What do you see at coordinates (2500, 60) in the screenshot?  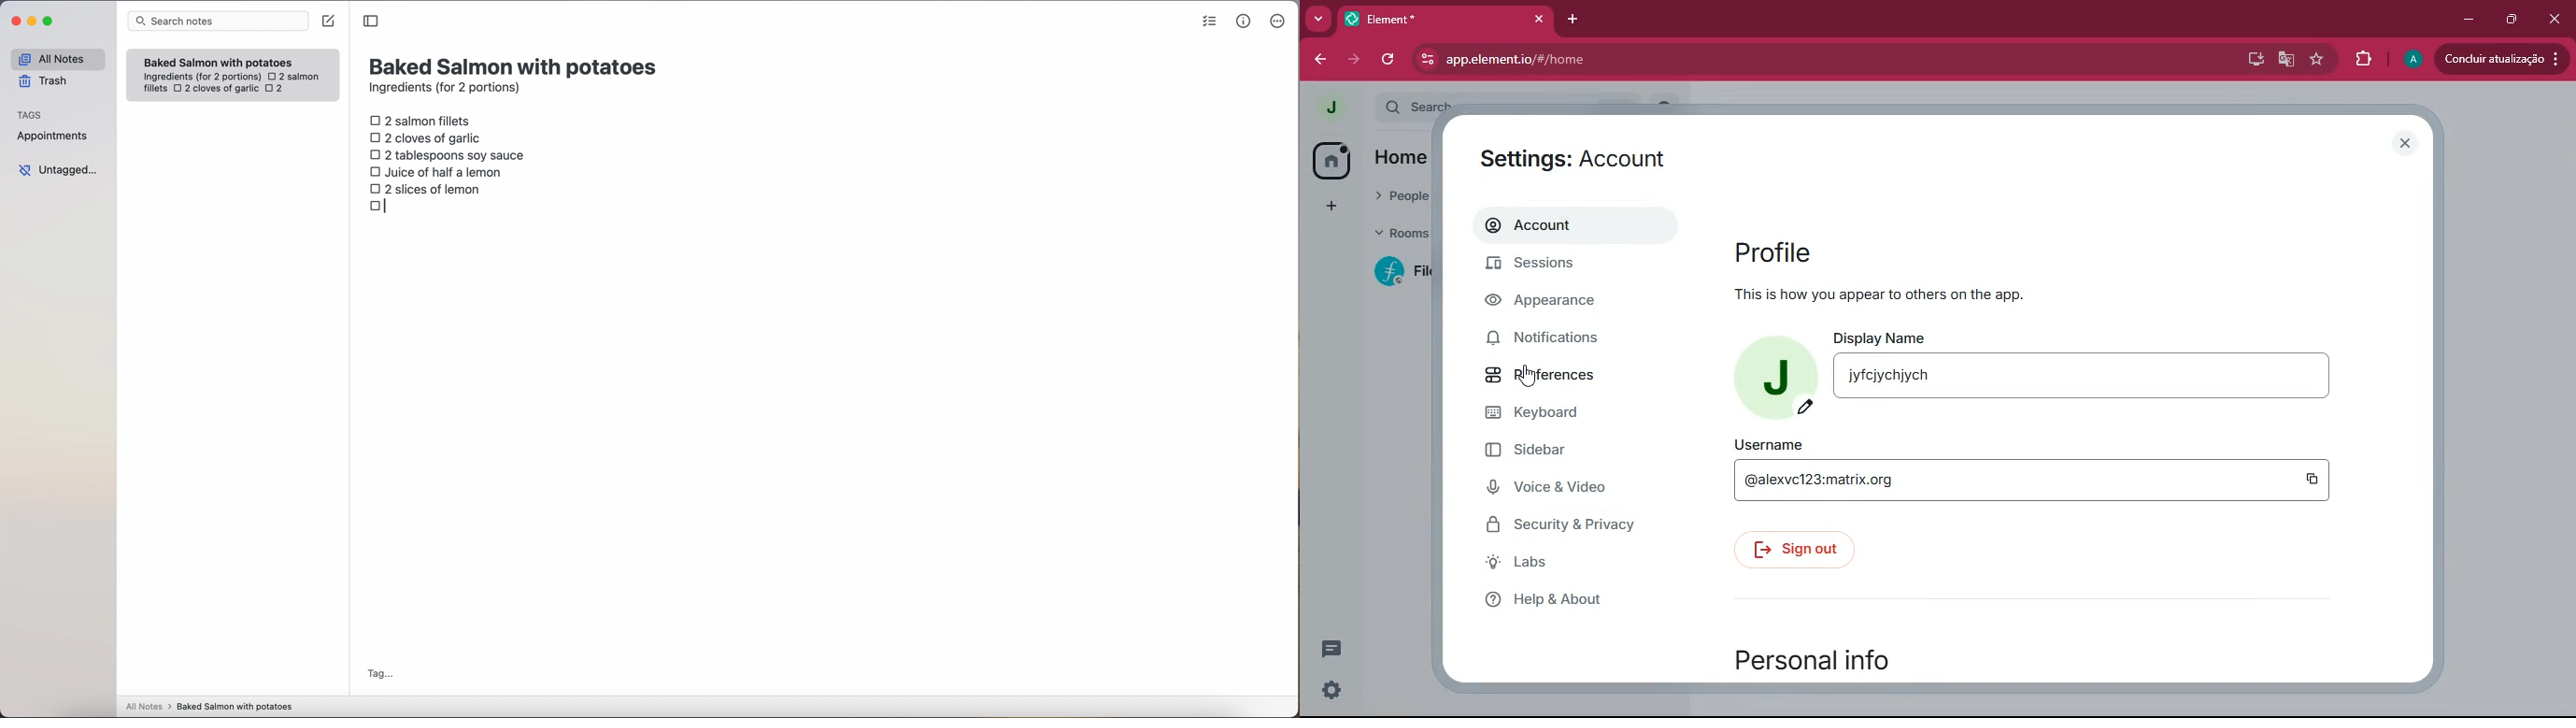 I see `updates` at bounding box center [2500, 60].